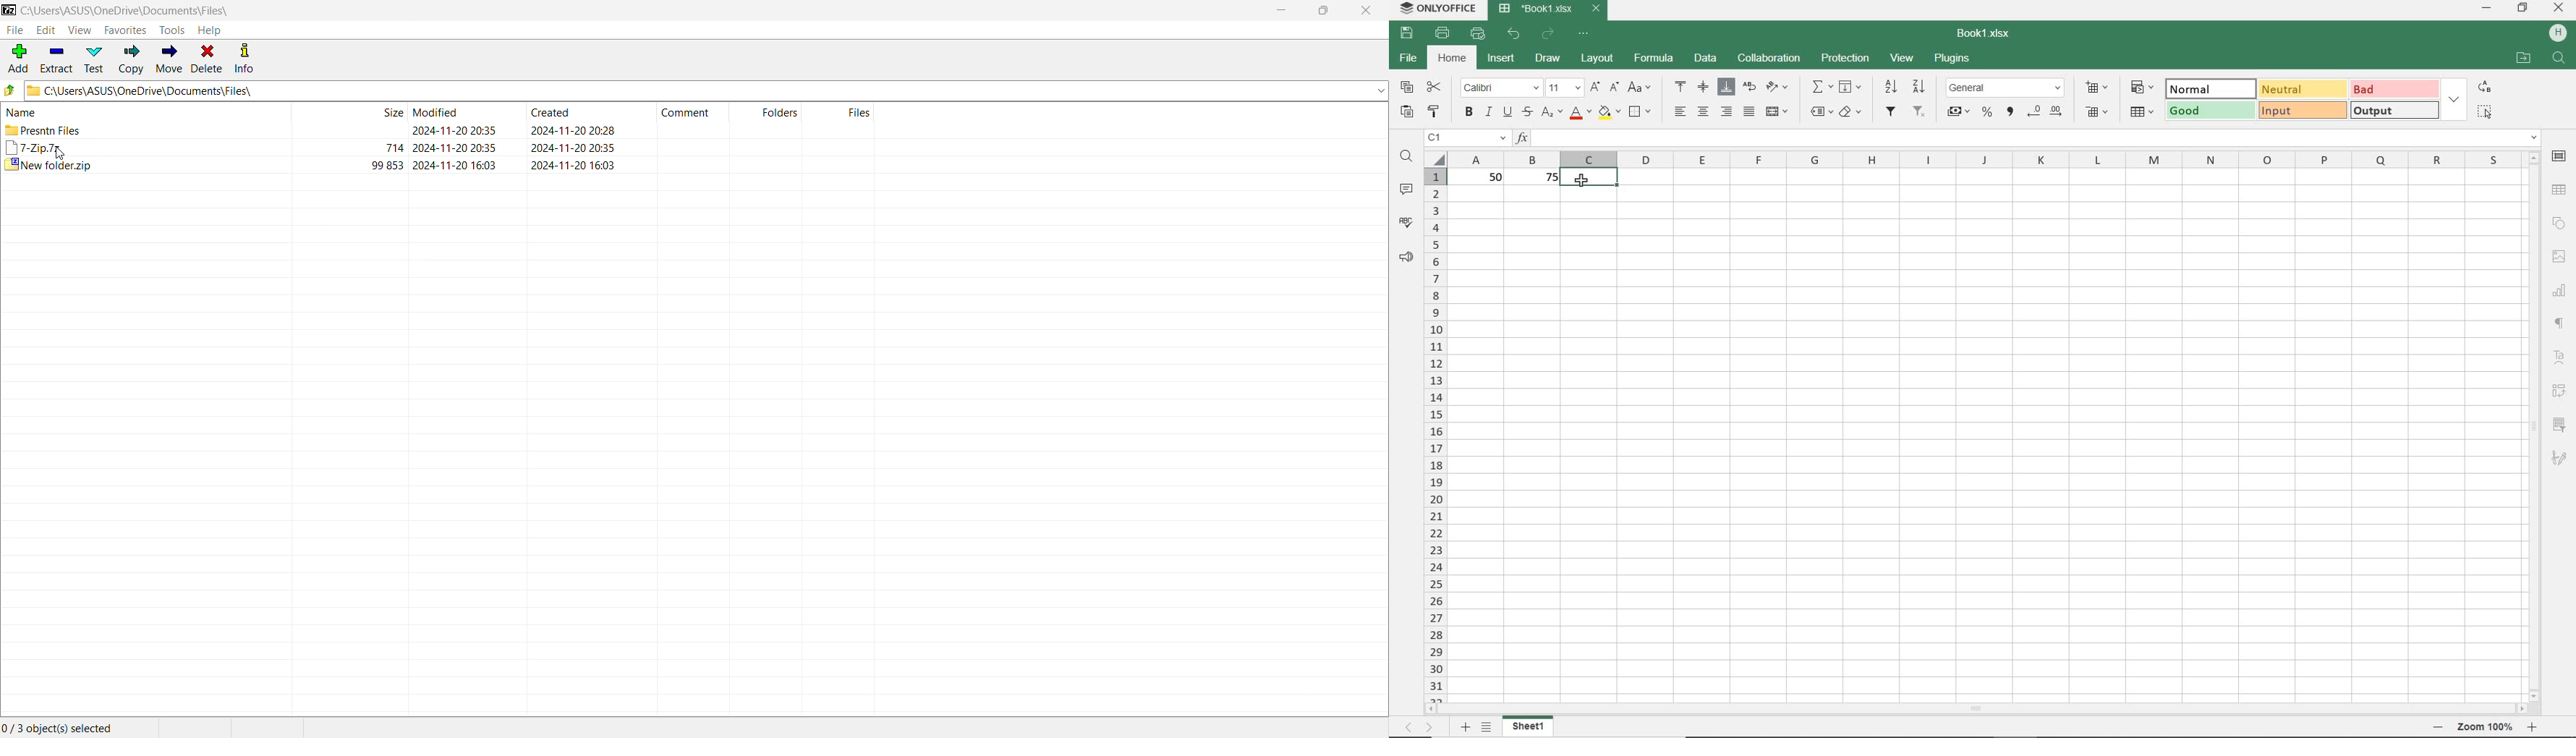 Image resolution: width=2576 pixels, height=756 pixels. Describe the element at coordinates (2537, 426) in the screenshot. I see `scrollbar` at that location.